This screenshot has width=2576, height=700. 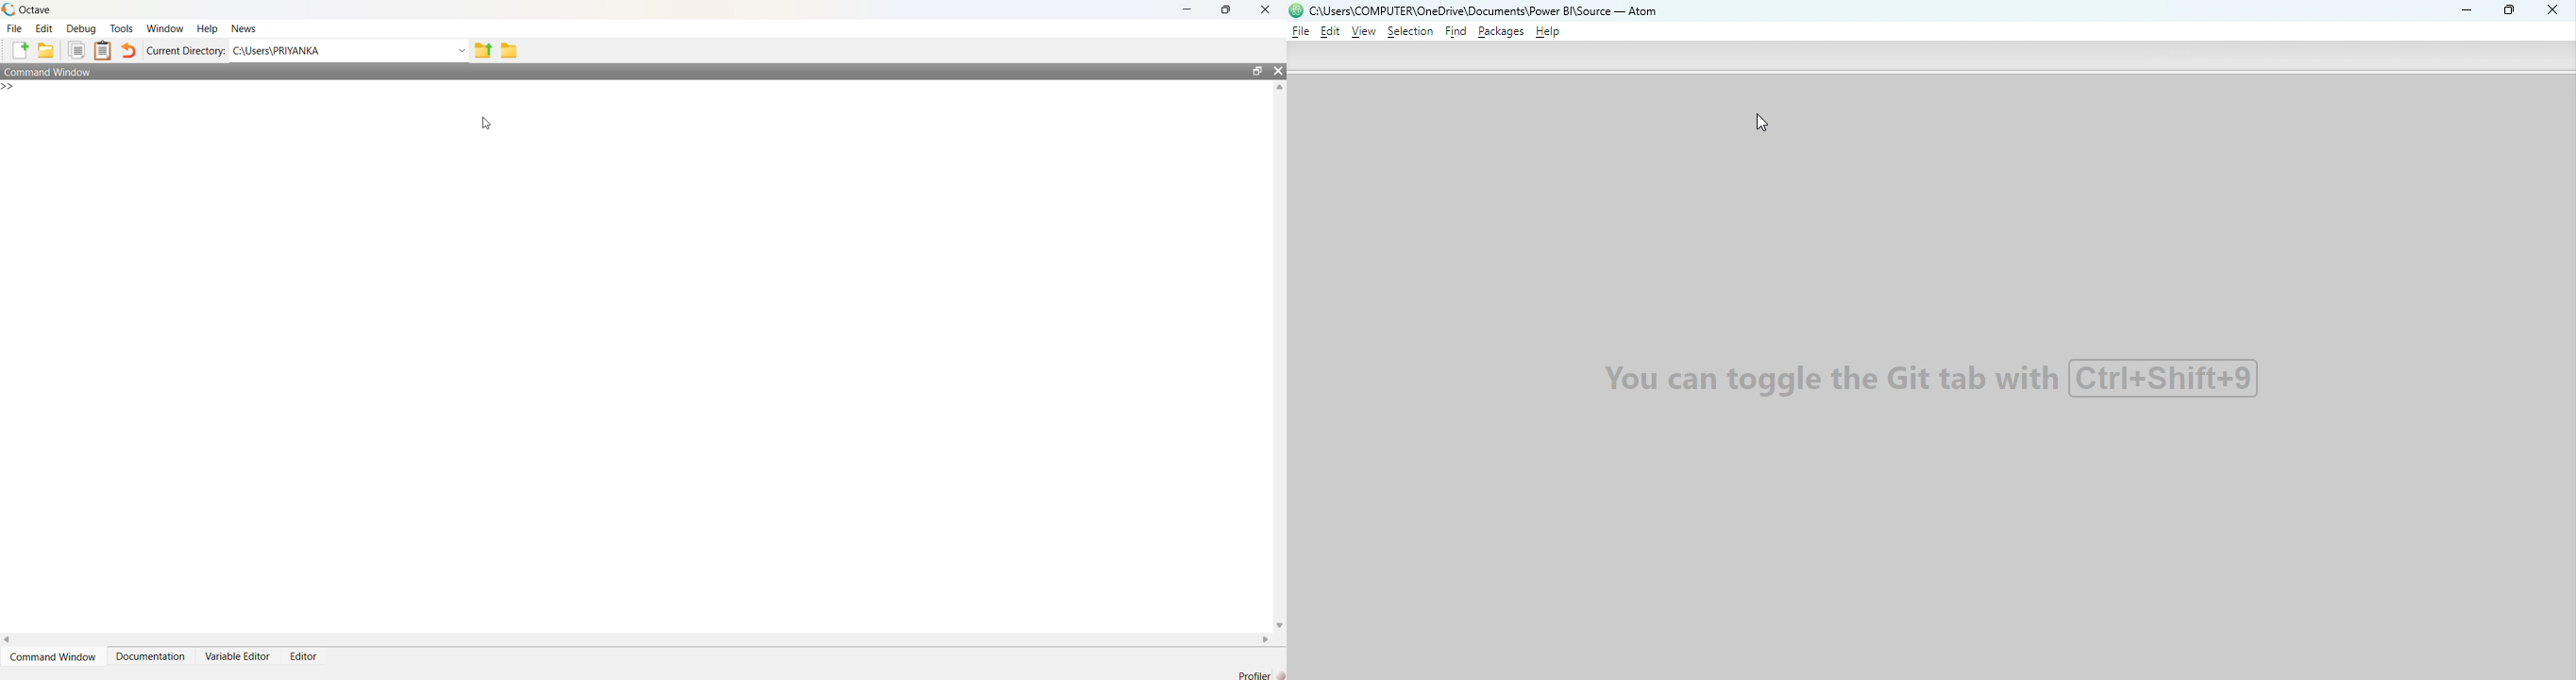 I want to click on Selection, so click(x=1410, y=34).